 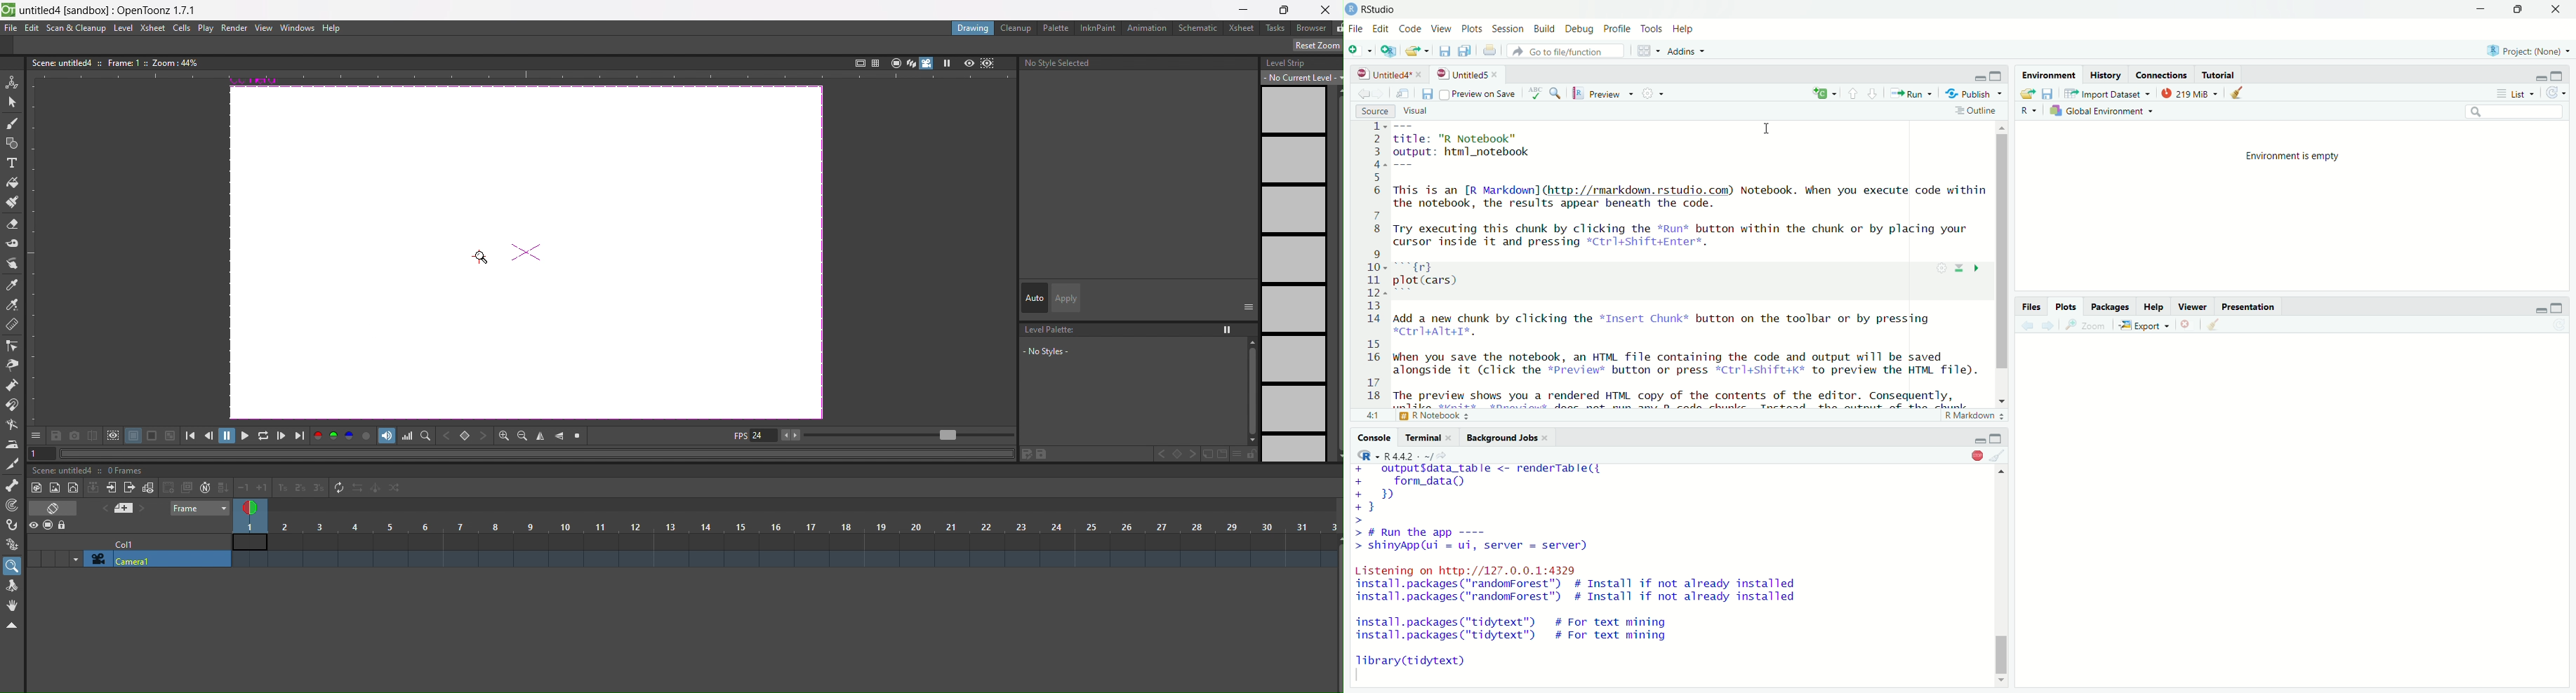 What do you see at coordinates (1604, 92) in the screenshot?
I see `preview` at bounding box center [1604, 92].